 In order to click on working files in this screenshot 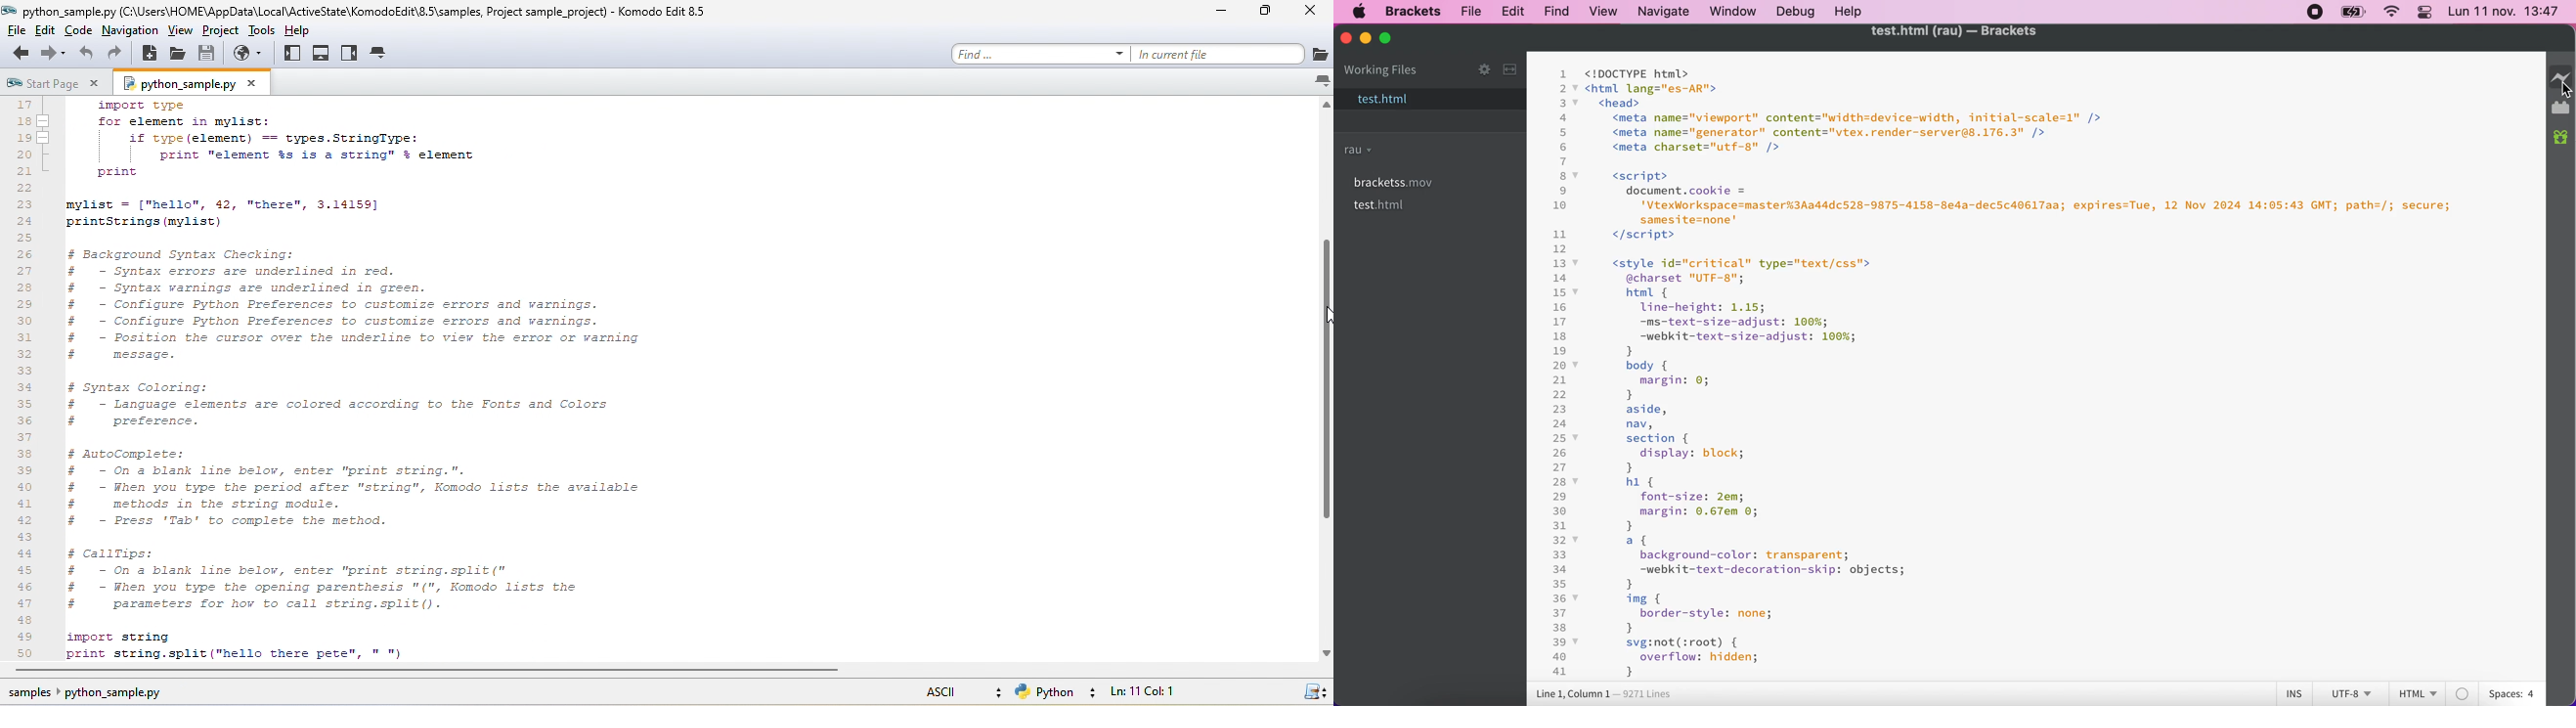, I will do `click(1381, 71)`.